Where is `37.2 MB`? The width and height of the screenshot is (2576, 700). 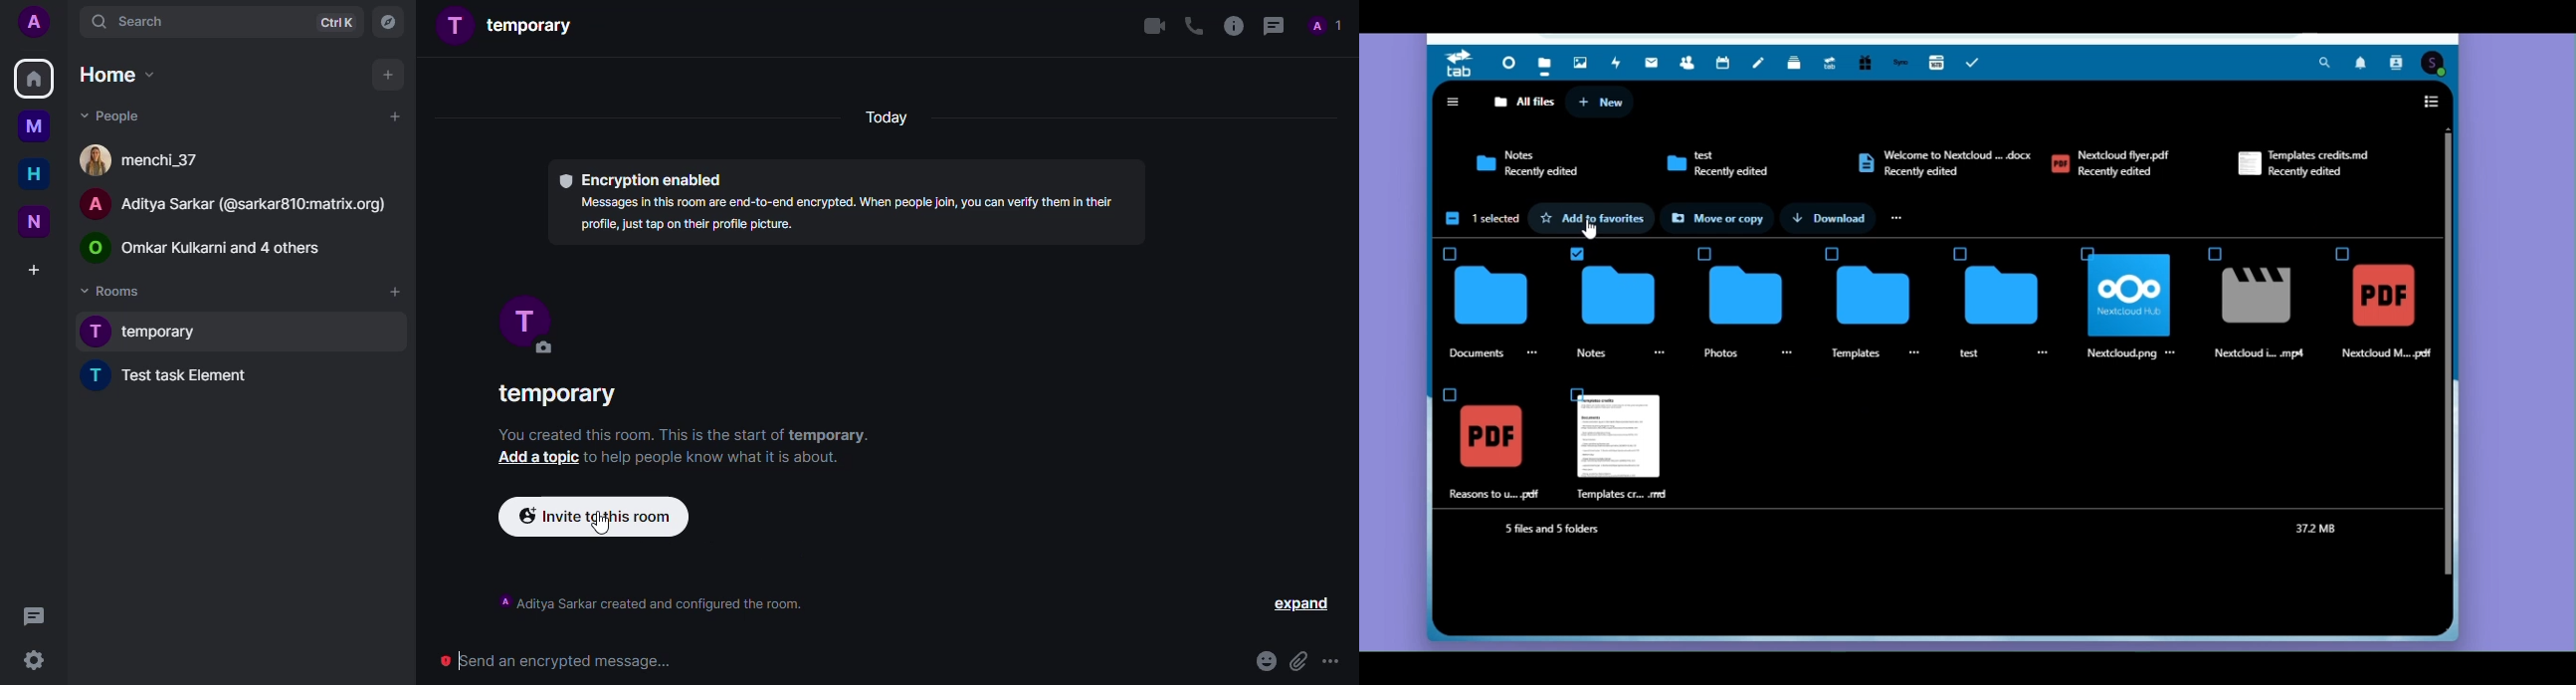 37.2 MB is located at coordinates (2317, 528).